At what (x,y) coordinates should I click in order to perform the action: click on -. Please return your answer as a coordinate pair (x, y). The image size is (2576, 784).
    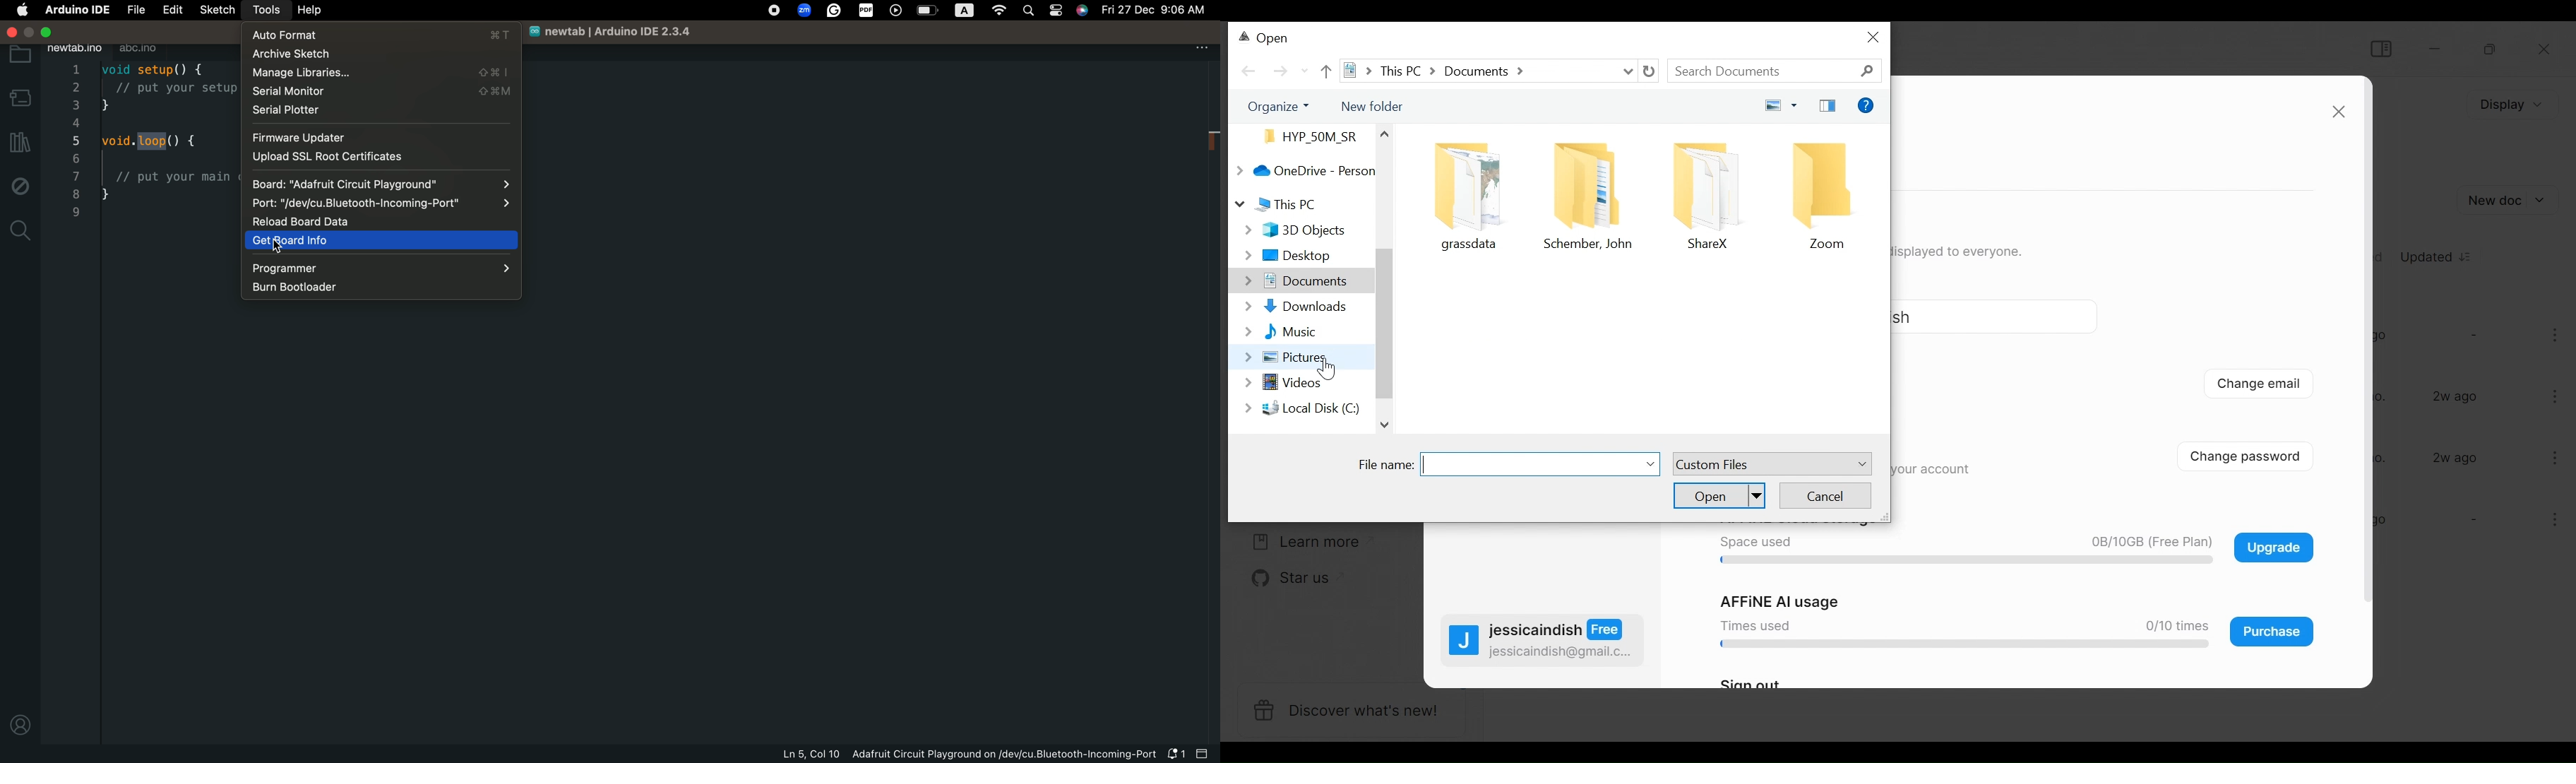
    Looking at the image, I should click on (2471, 521).